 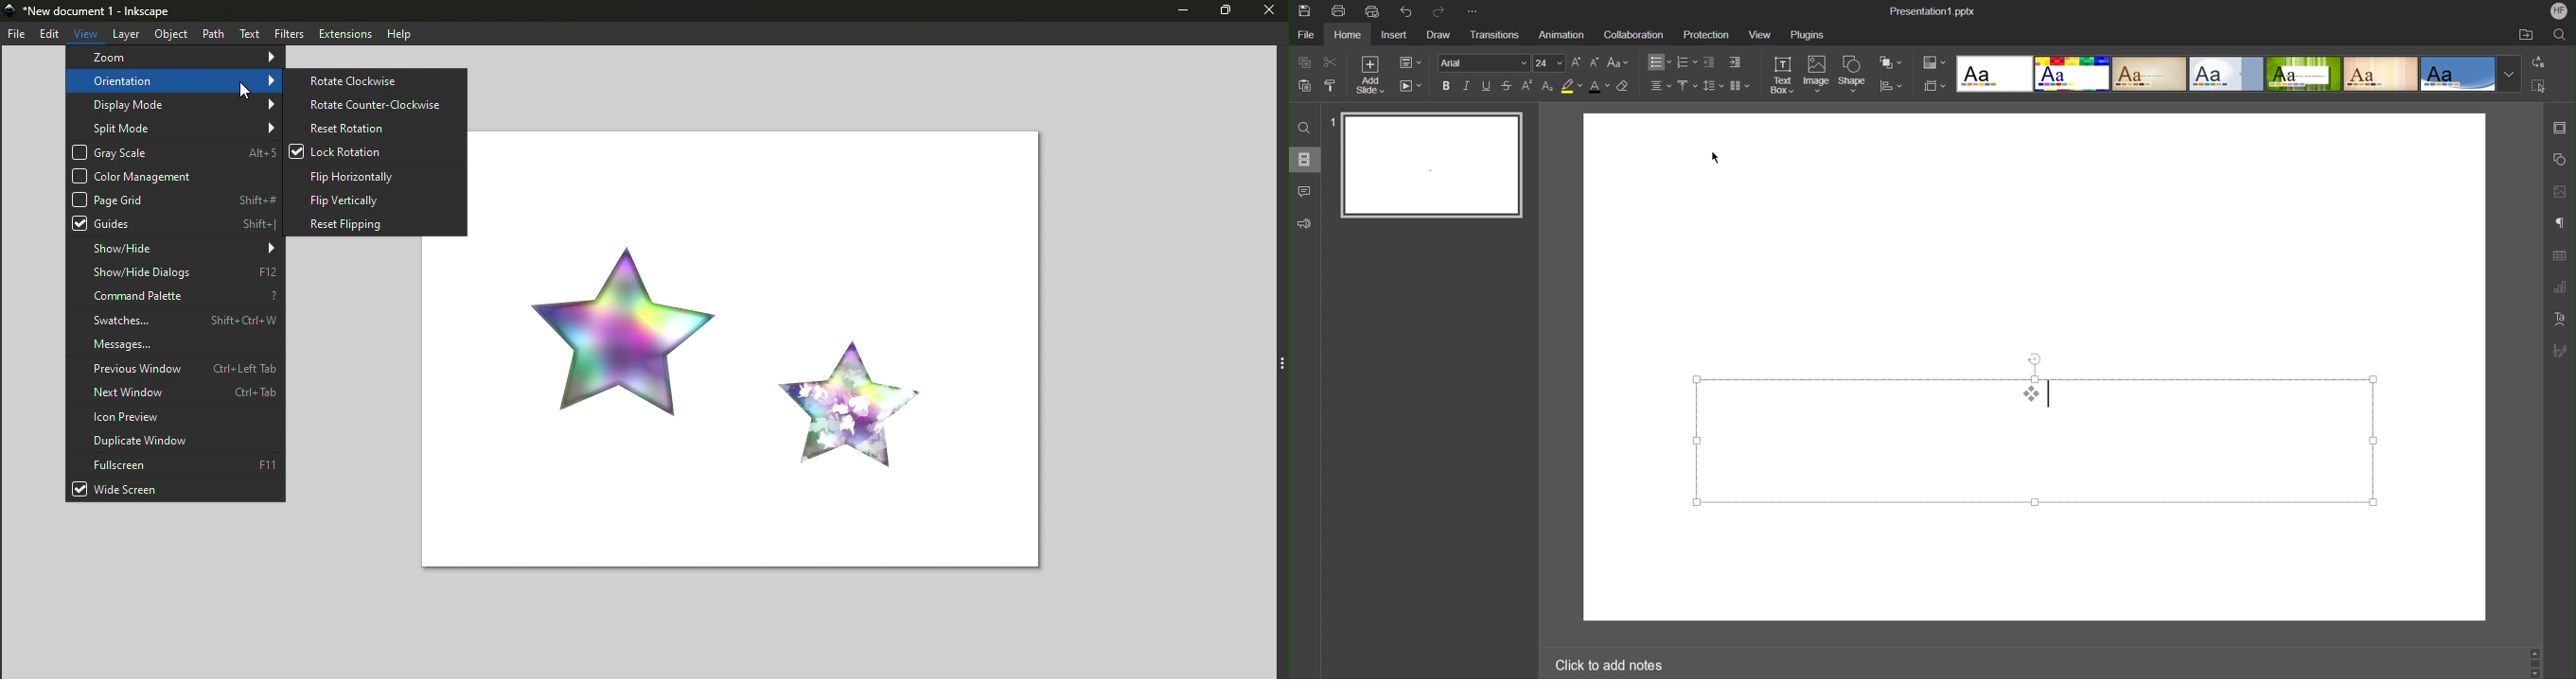 I want to click on Filters, so click(x=286, y=33).